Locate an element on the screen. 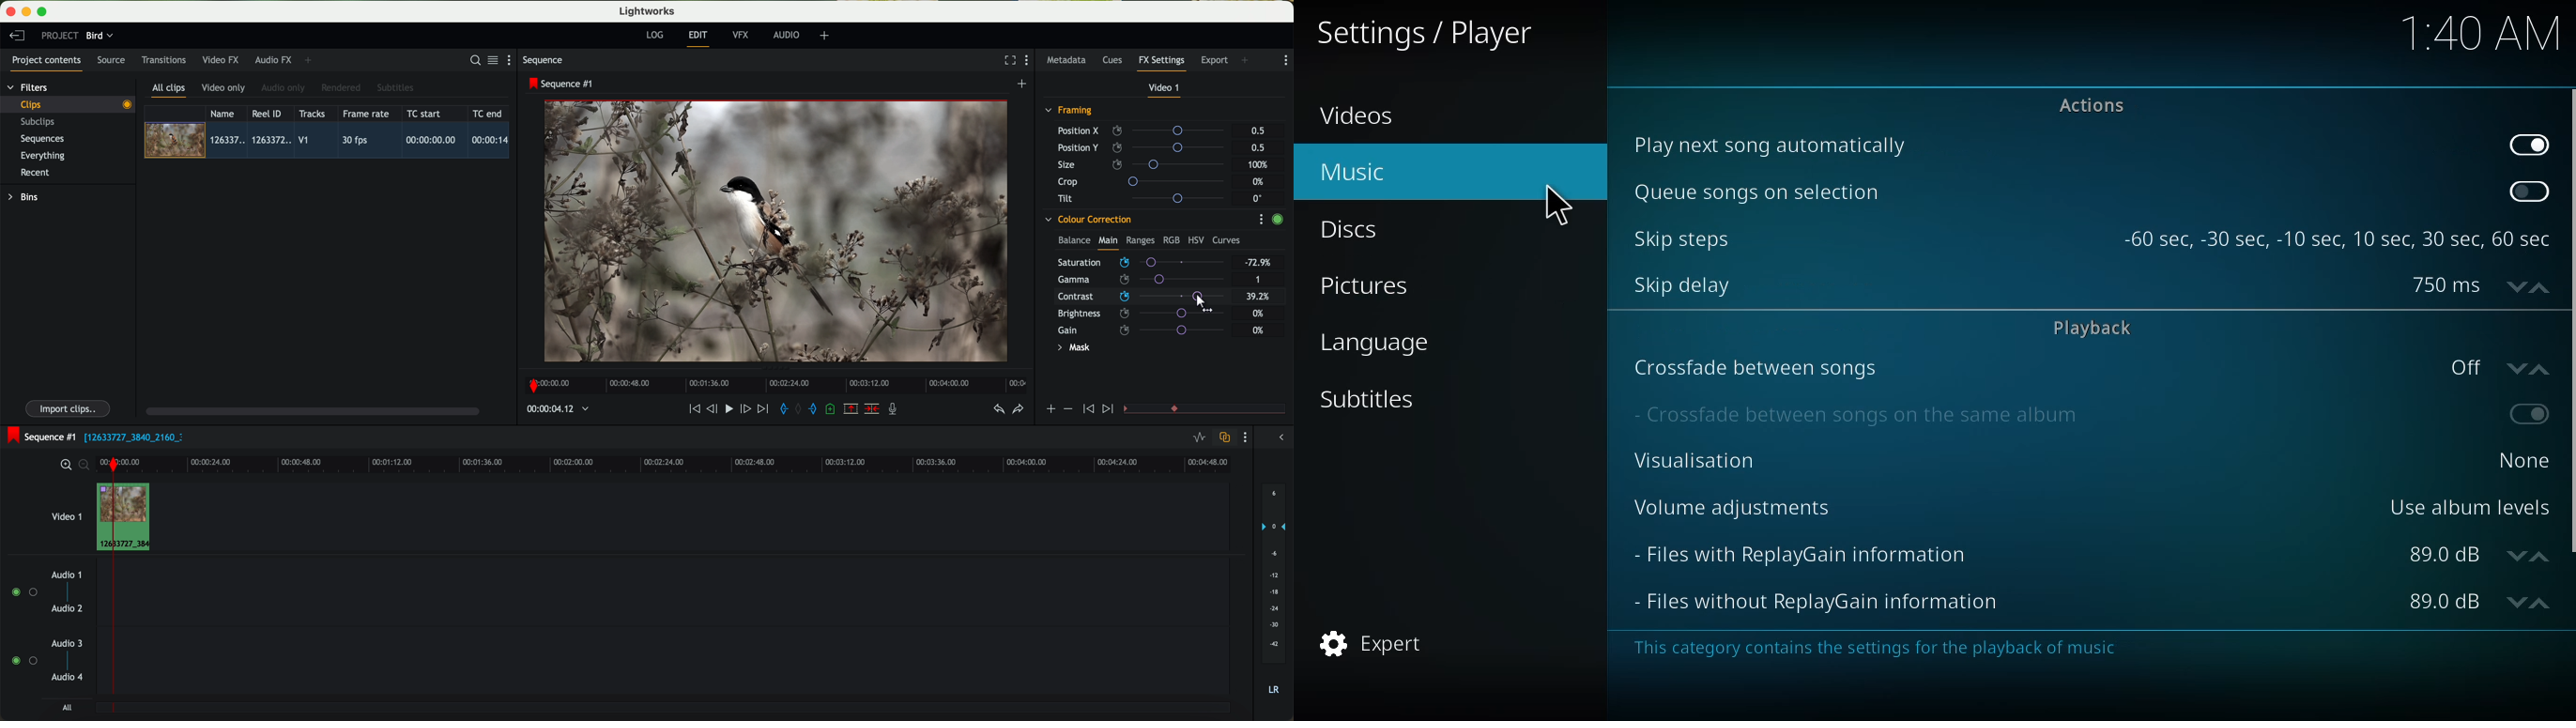 The height and width of the screenshot is (728, 2576). enable is located at coordinates (1278, 220).